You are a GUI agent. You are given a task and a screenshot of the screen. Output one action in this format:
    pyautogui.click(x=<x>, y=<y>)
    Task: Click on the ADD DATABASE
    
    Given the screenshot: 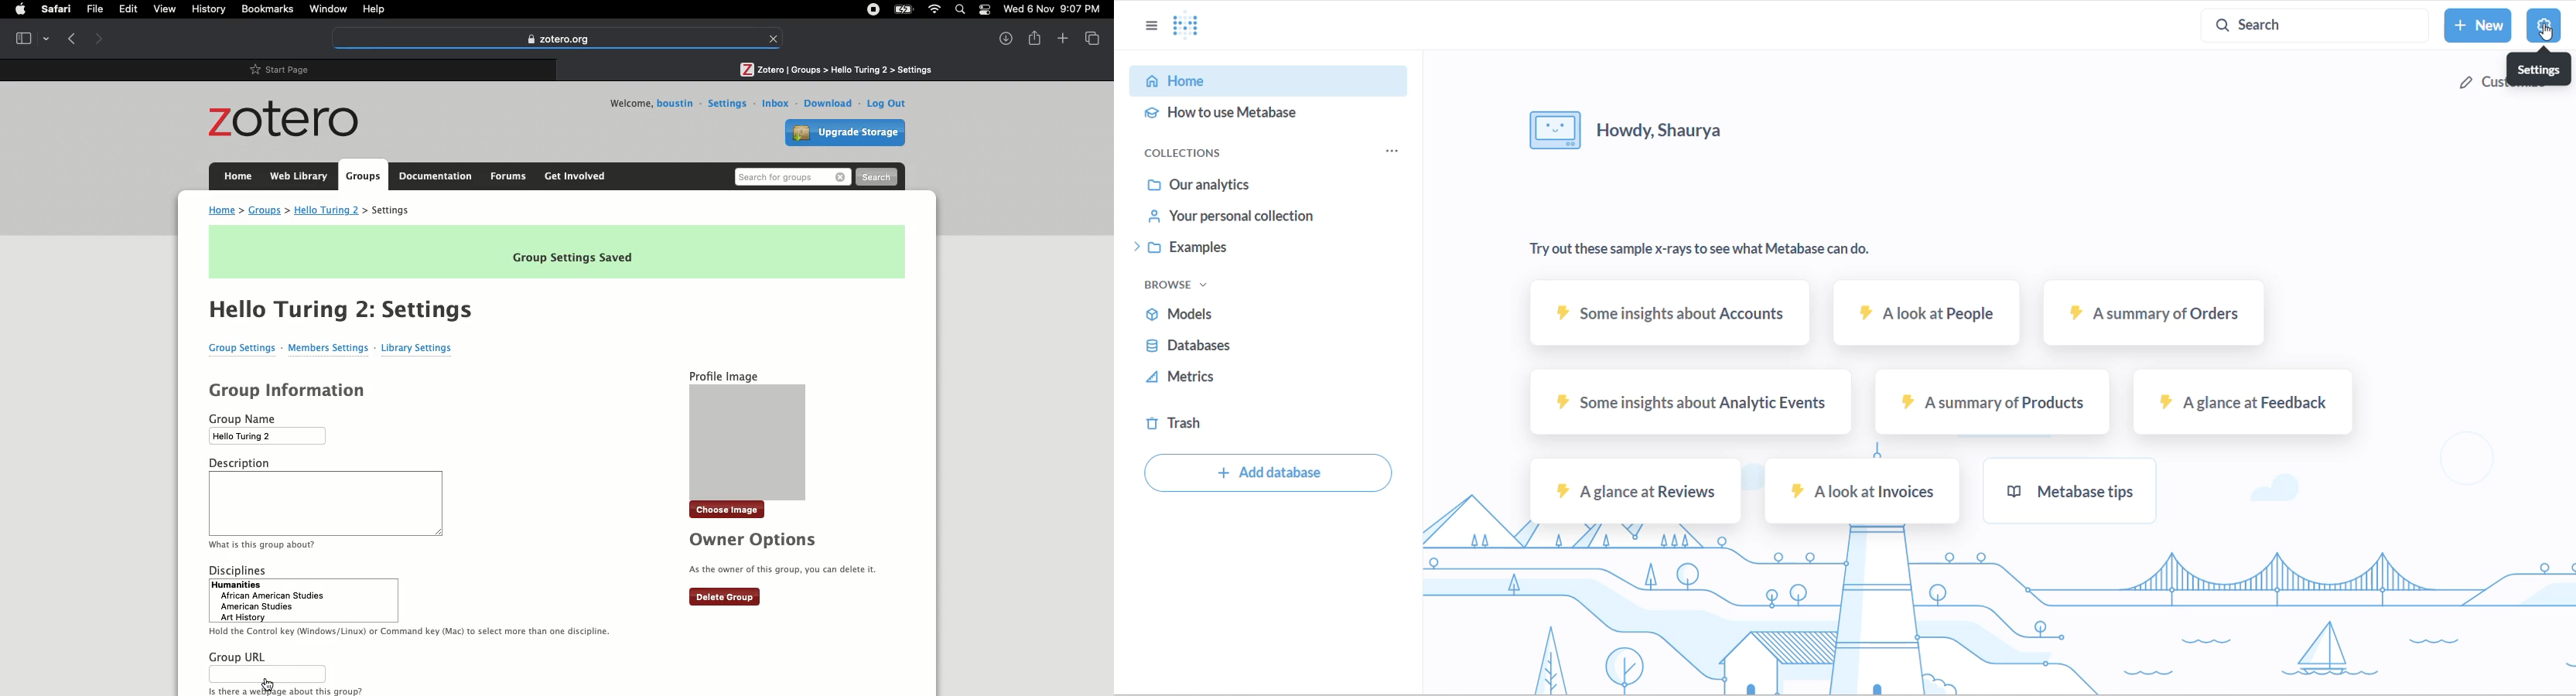 What is the action you would take?
    pyautogui.click(x=1269, y=474)
    